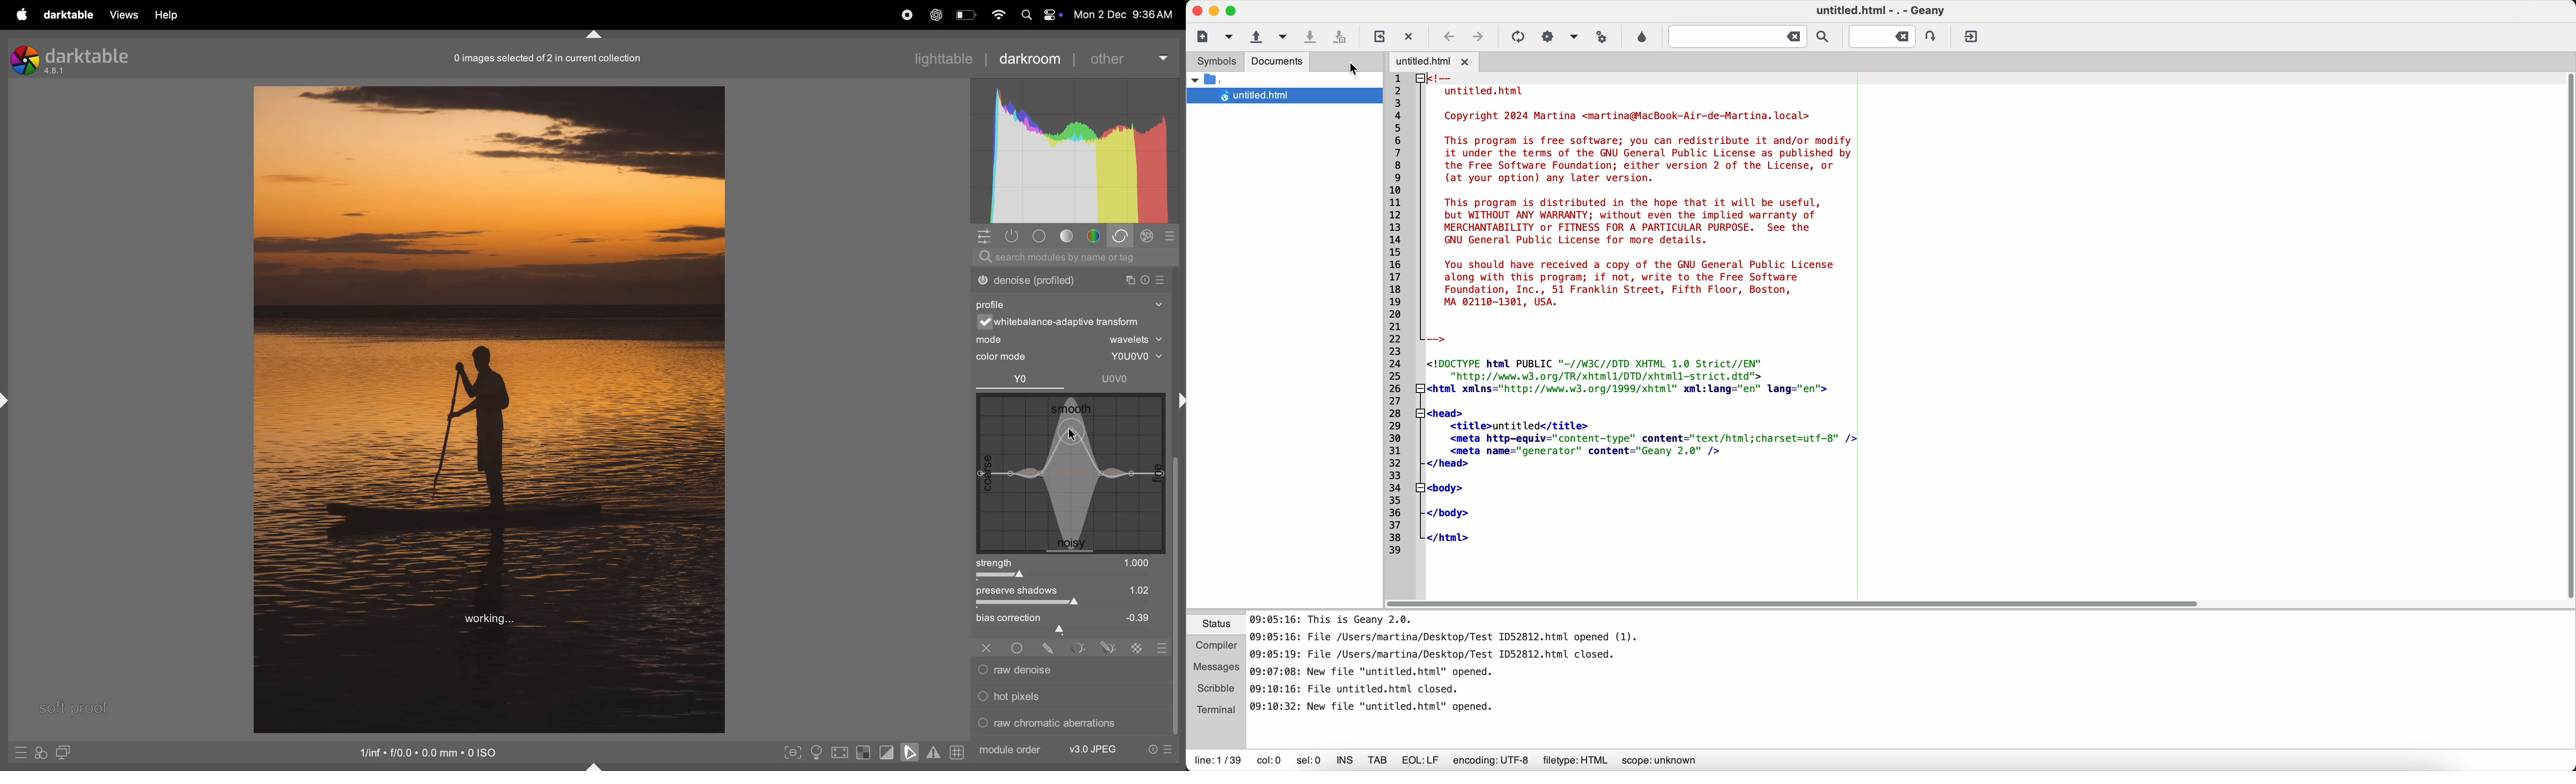  Describe the element at coordinates (1131, 56) in the screenshot. I see `other` at that location.